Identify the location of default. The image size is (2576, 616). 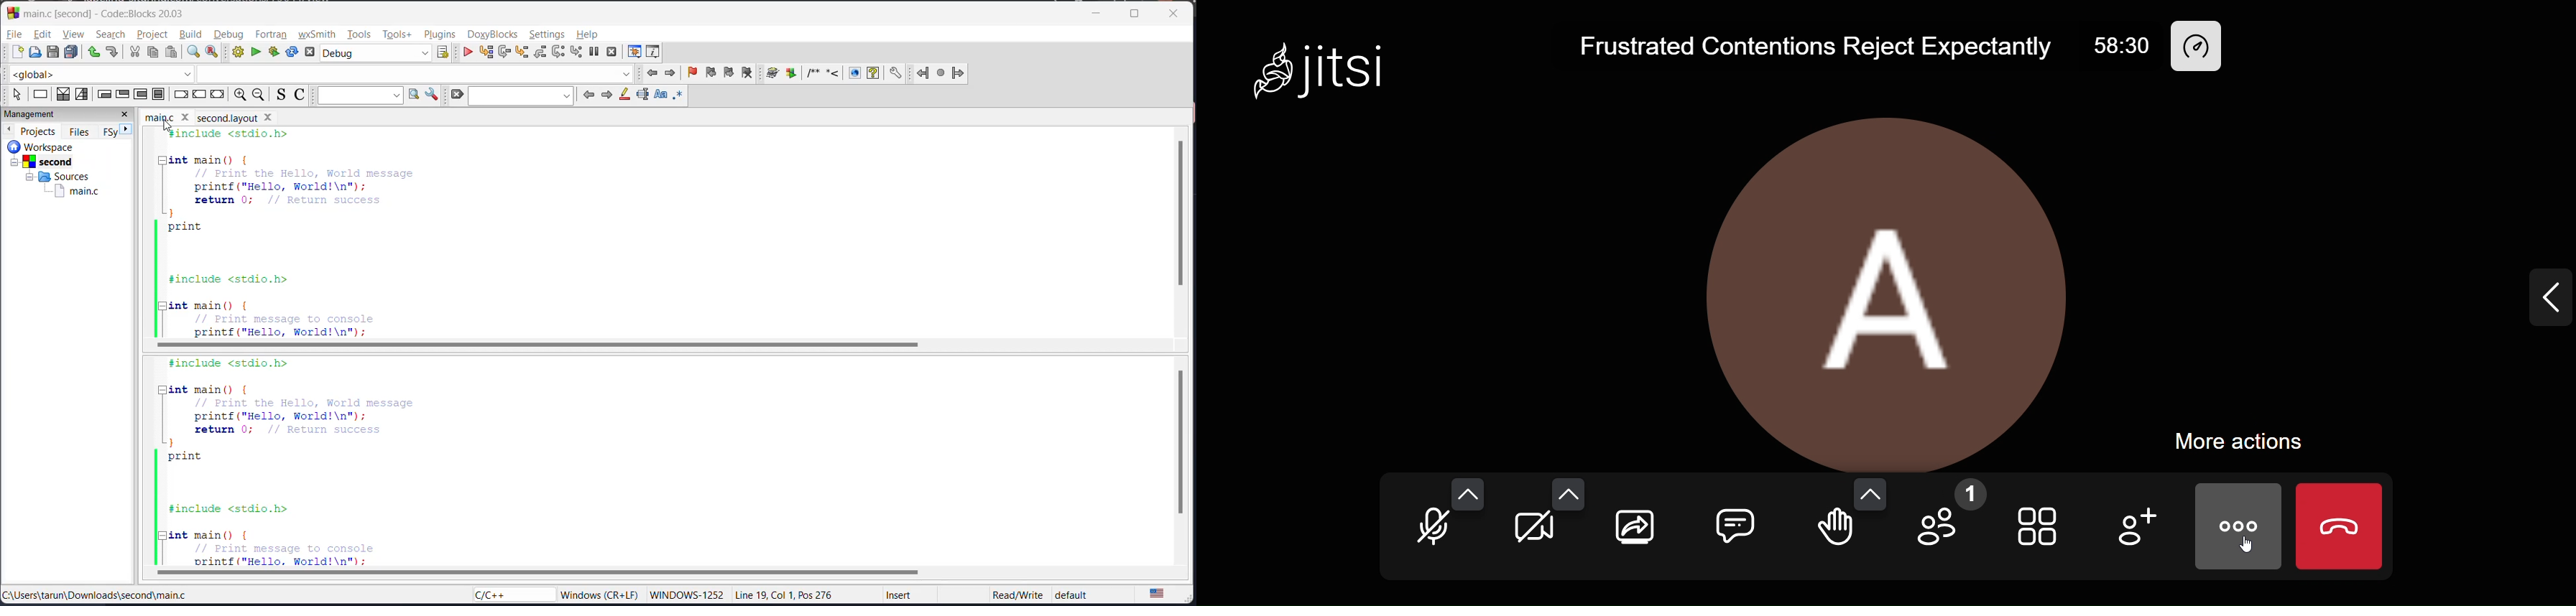
(1073, 593).